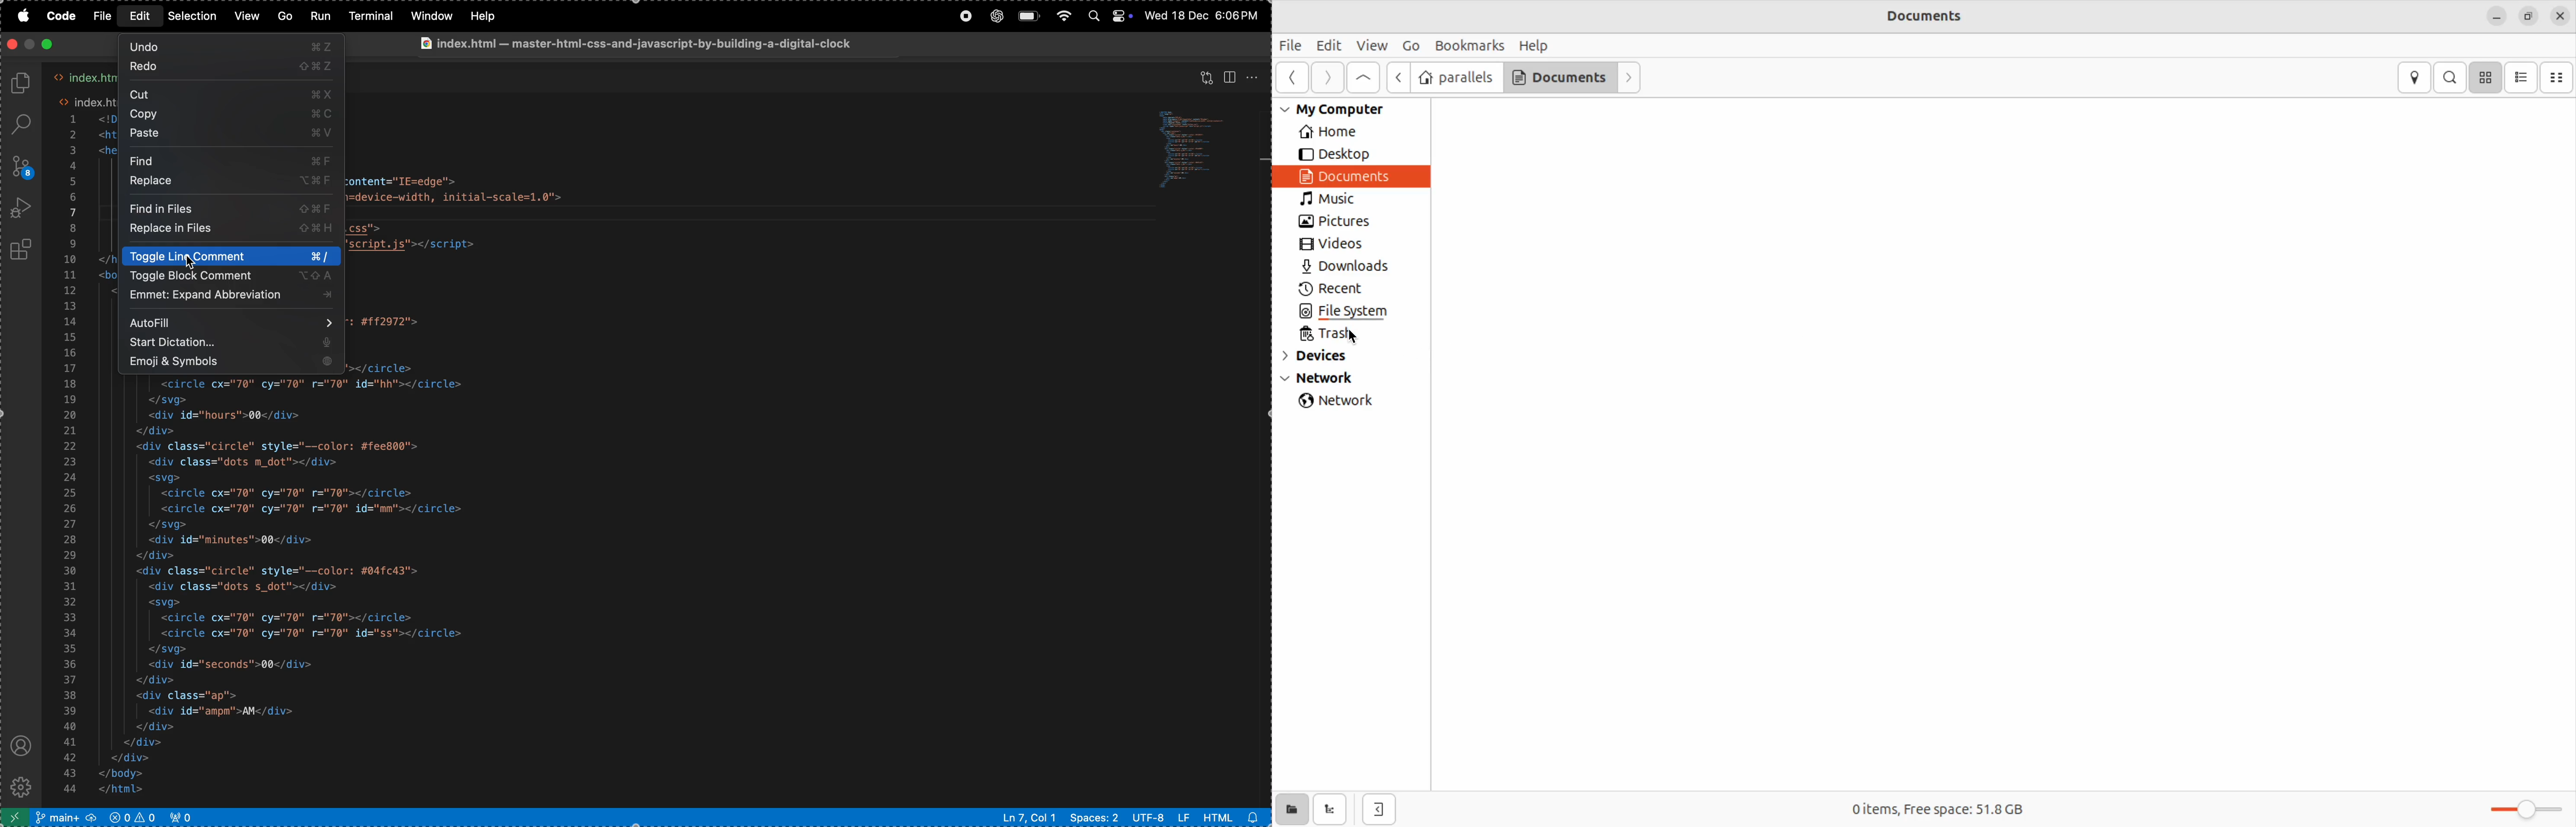 The image size is (2576, 840). What do you see at coordinates (1231, 76) in the screenshot?
I see `split editor` at bounding box center [1231, 76].